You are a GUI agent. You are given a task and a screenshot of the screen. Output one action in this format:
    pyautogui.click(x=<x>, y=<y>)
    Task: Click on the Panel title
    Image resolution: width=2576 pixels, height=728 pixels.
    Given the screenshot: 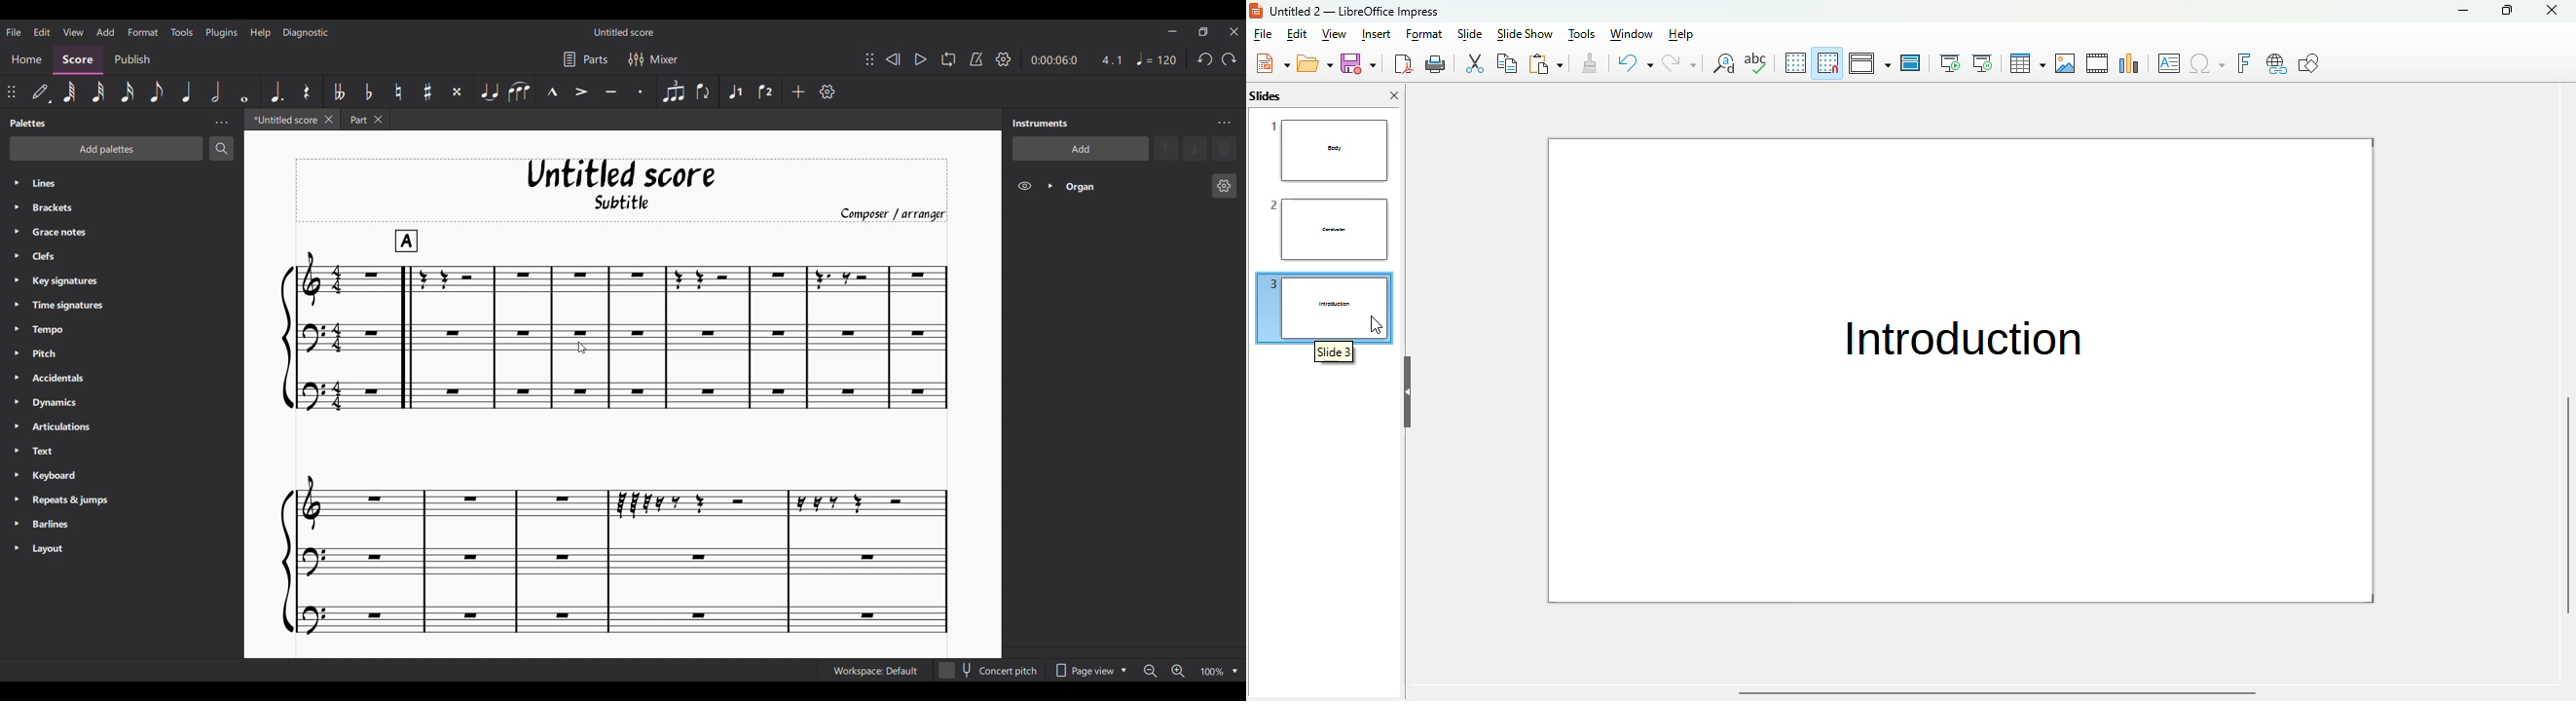 What is the action you would take?
    pyautogui.click(x=1040, y=123)
    